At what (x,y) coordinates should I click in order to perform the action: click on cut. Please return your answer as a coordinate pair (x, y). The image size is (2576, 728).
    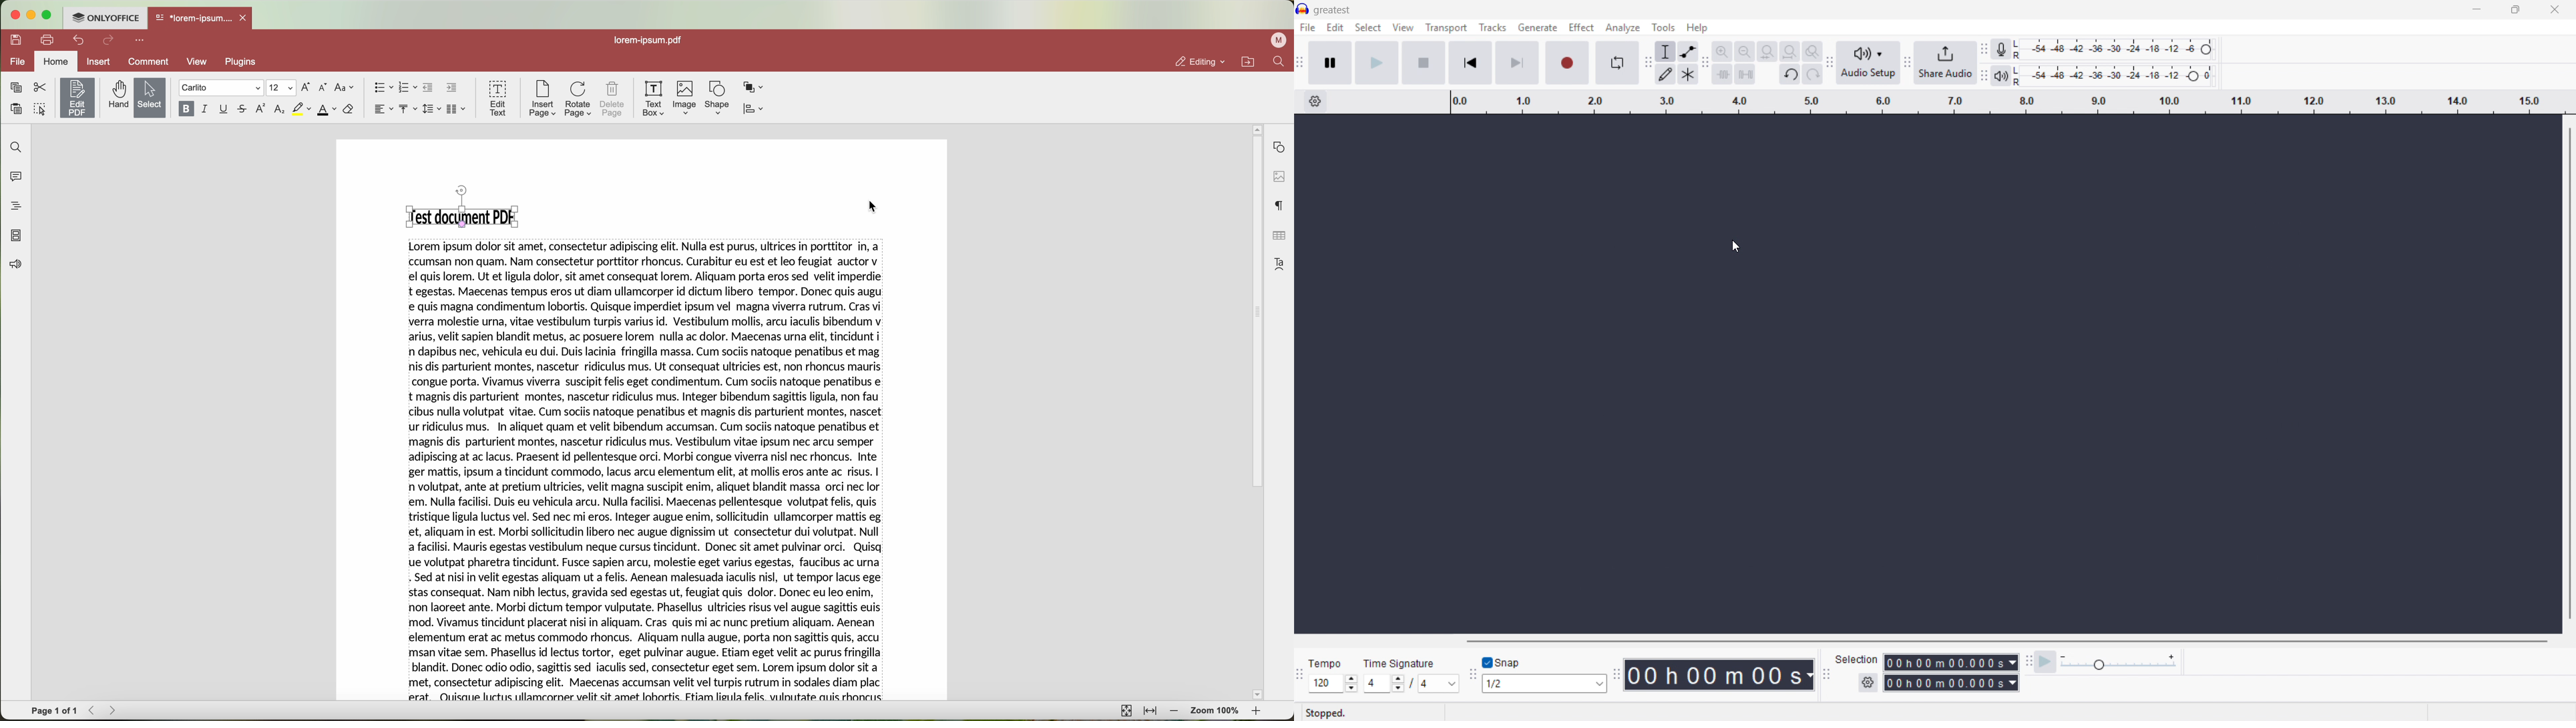
    Looking at the image, I should click on (39, 87).